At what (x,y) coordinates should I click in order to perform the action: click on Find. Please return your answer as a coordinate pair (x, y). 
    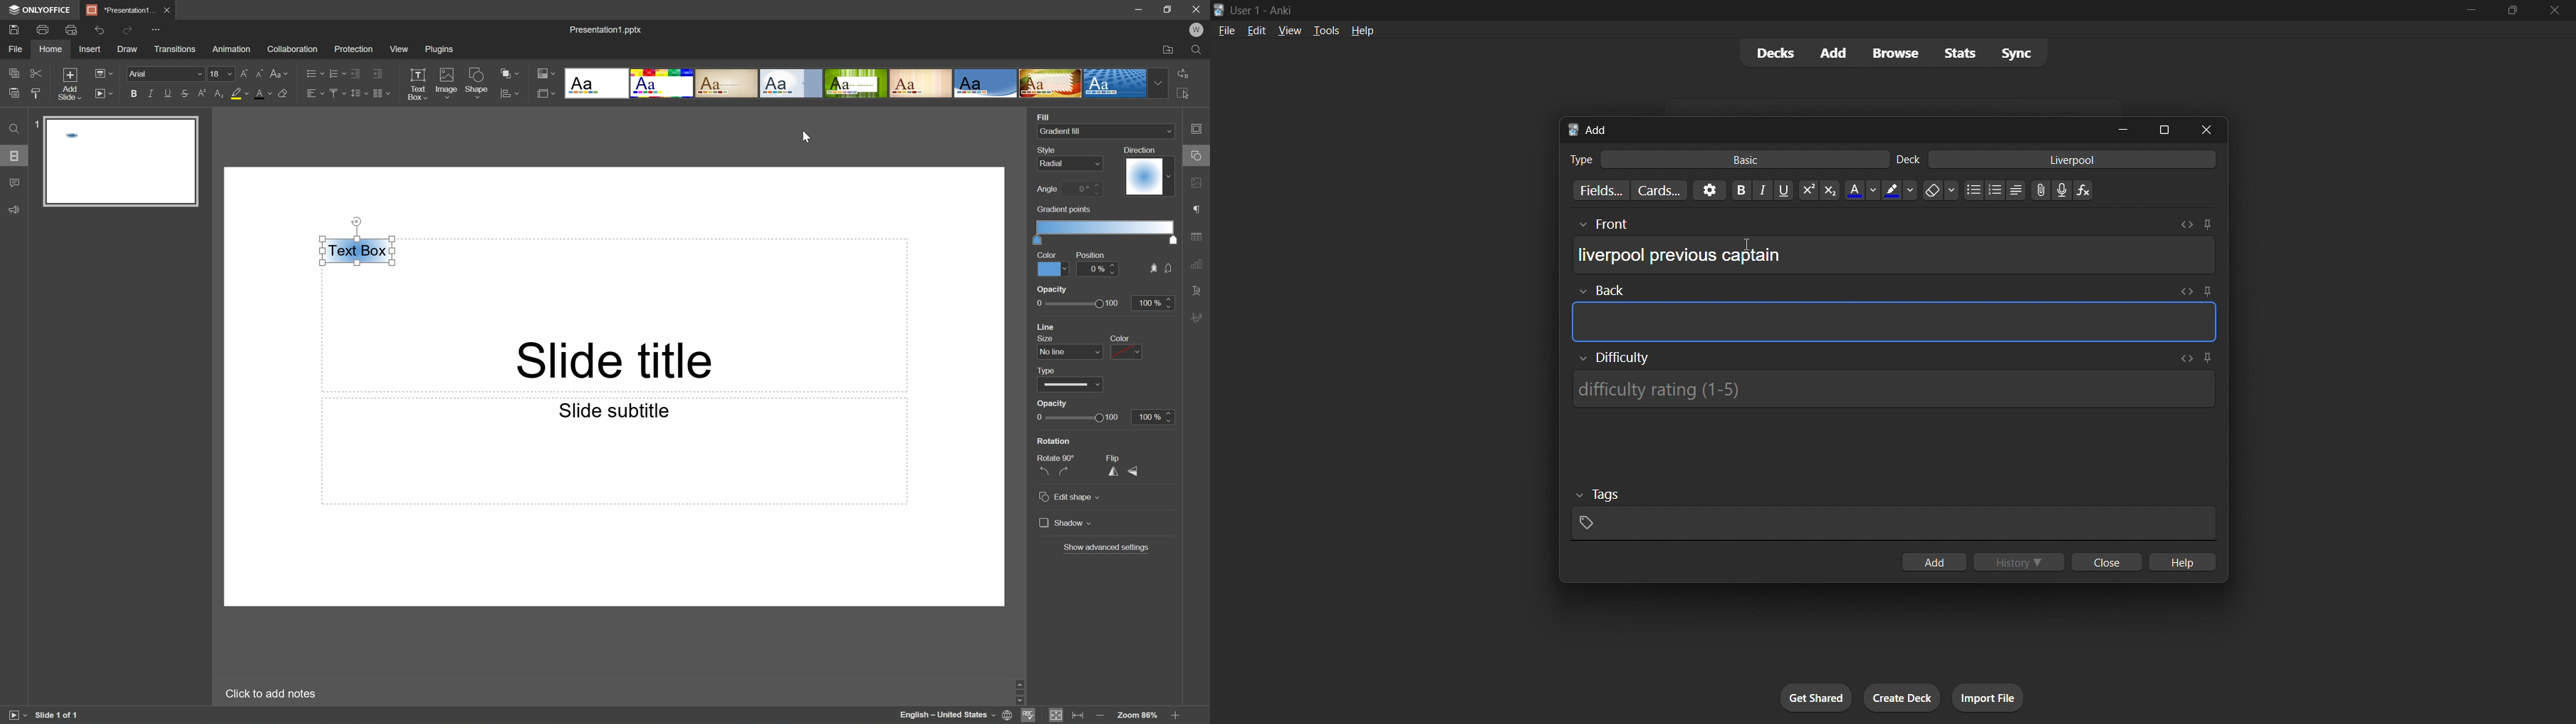
    Looking at the image, I should click on (1199, 50).